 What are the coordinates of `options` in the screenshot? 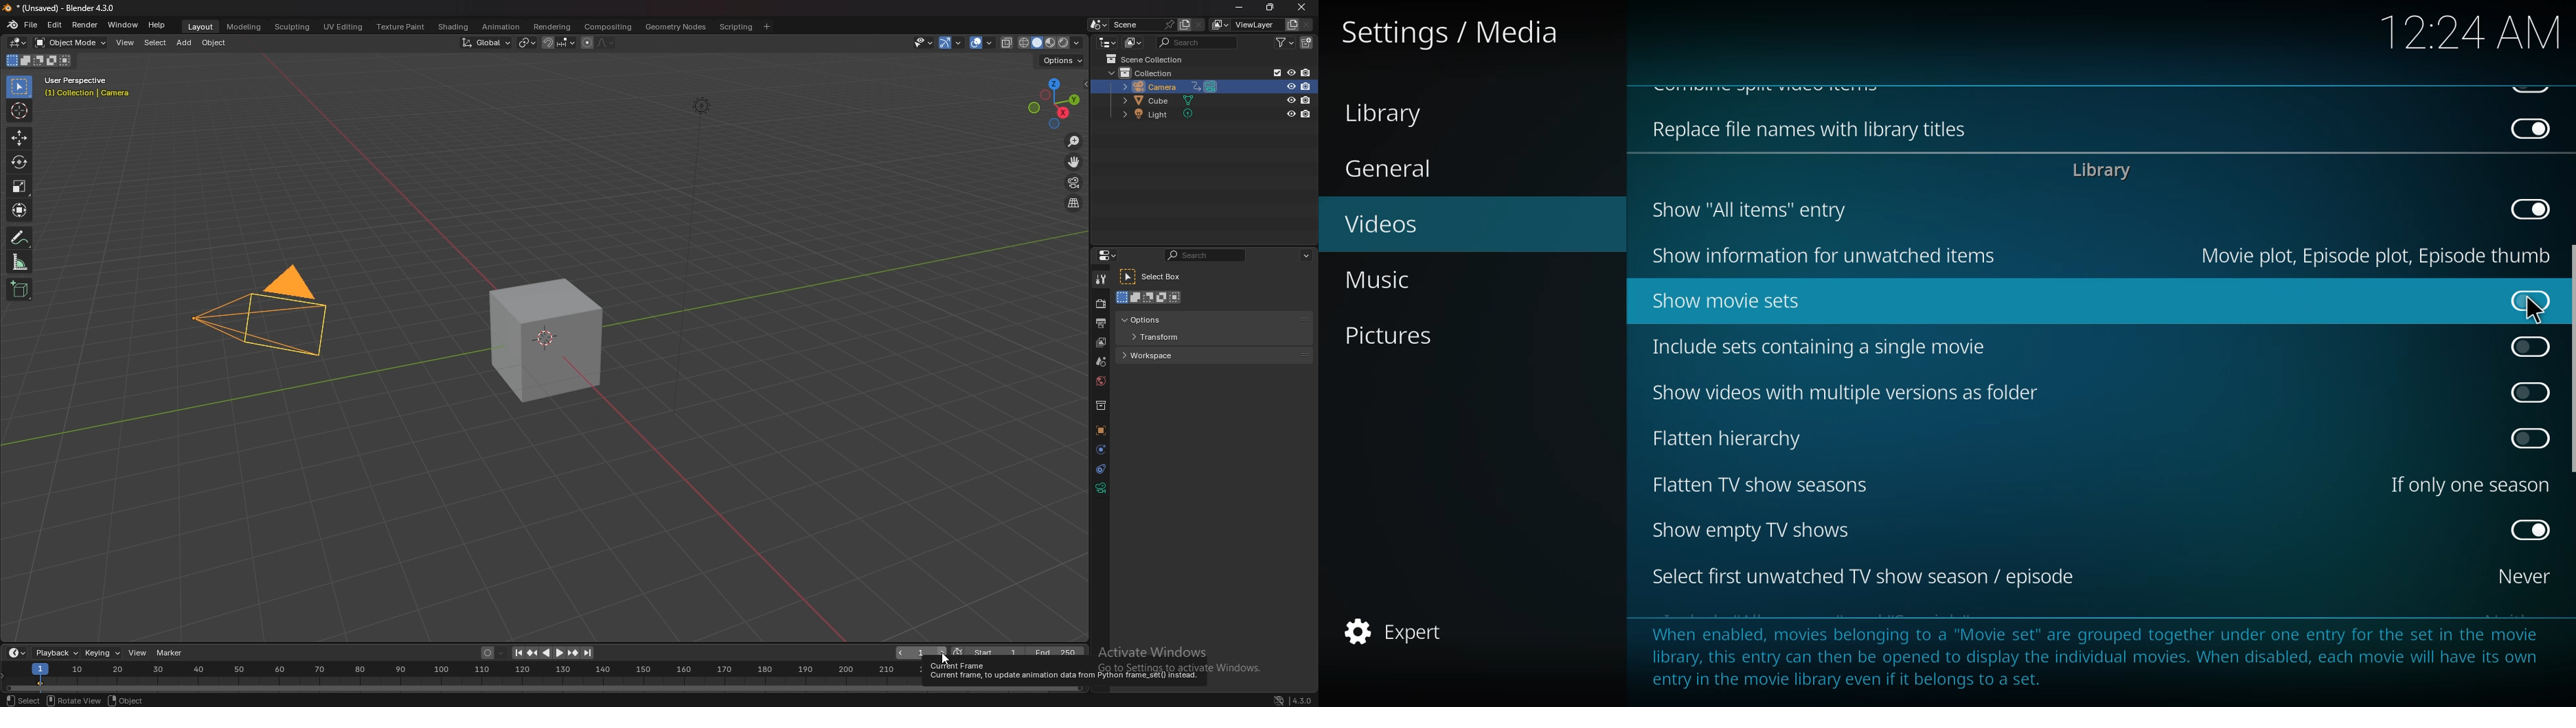 It's located at (1306, 254).